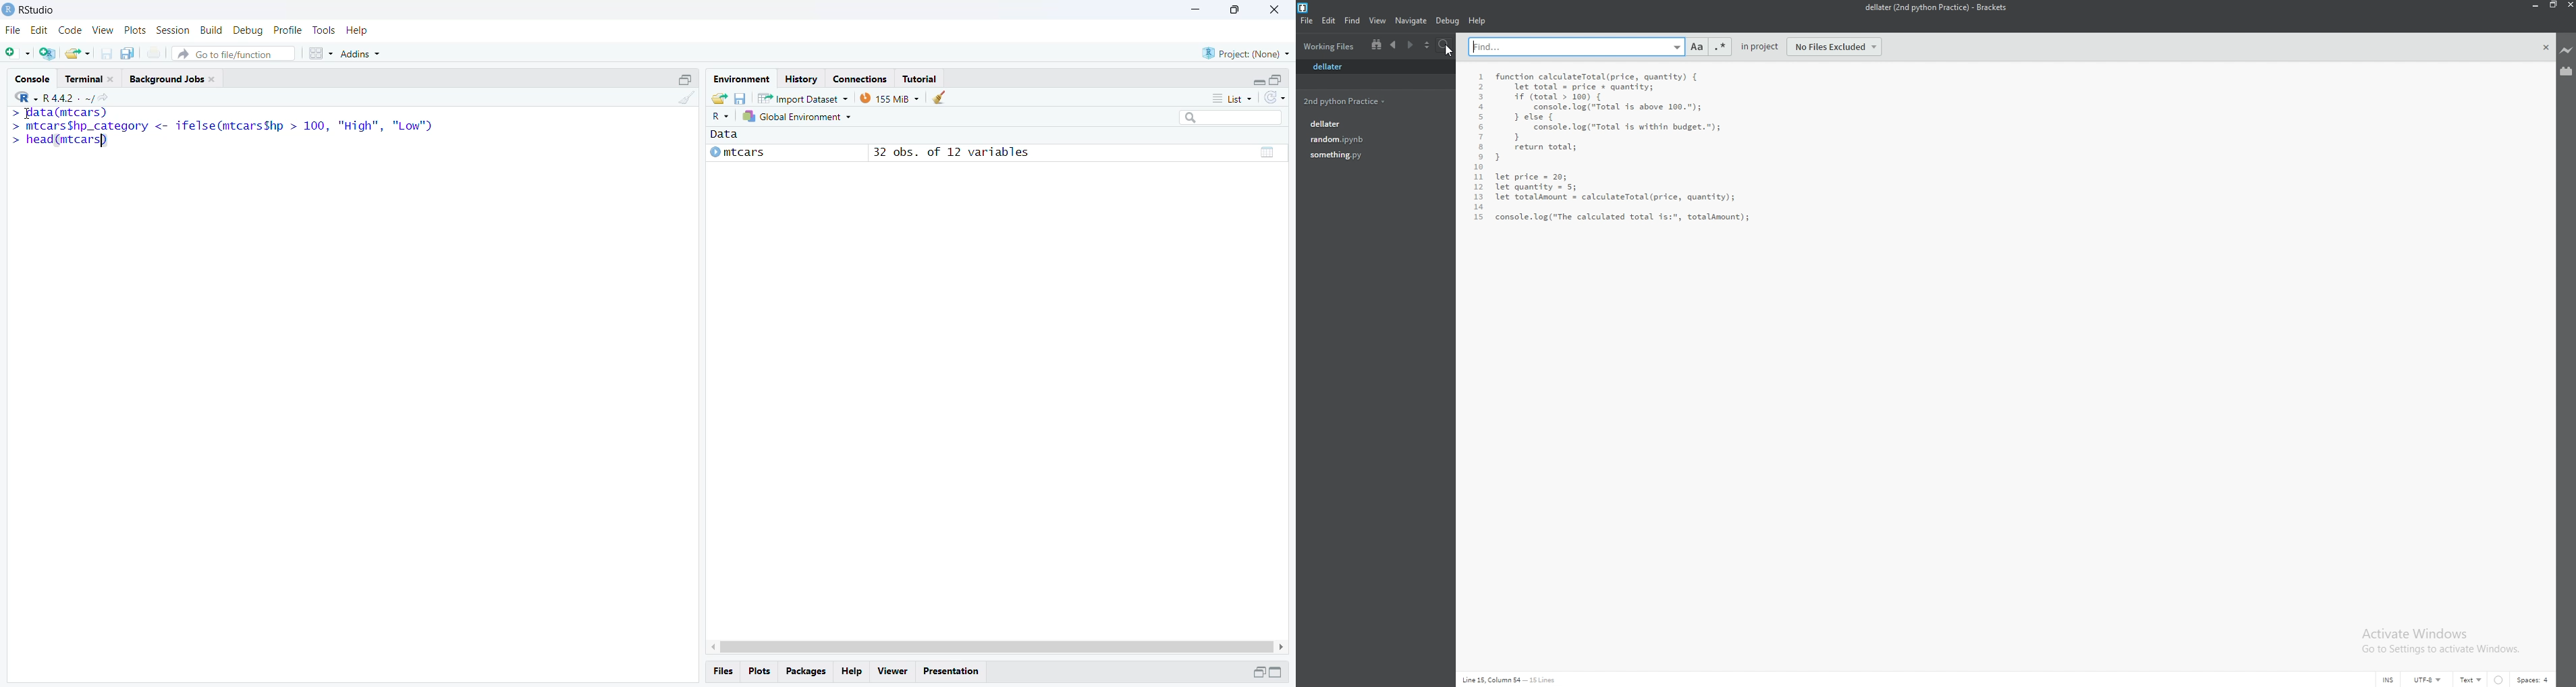 This screenshot has height=700, width=2576. What do you see at coordinates (955, 670) in the screenshot?
I see `Presentation` at bounding box center [955, 670].